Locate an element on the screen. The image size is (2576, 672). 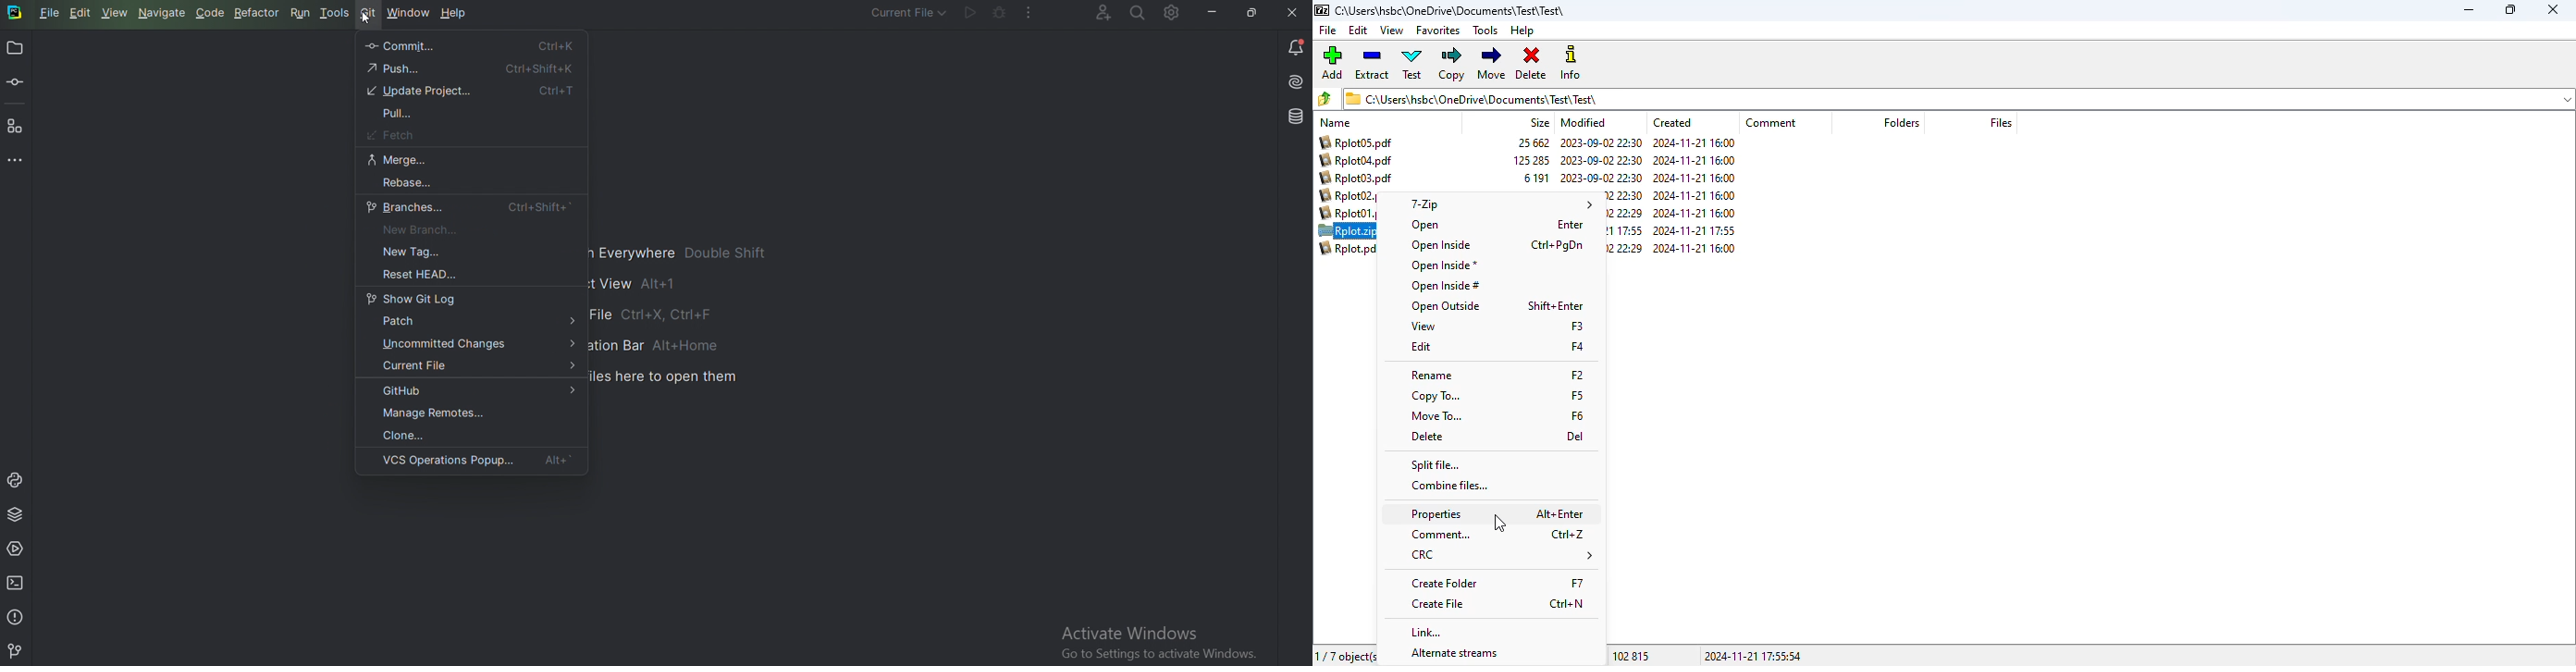
edit is located at coordinates (1359, 31).